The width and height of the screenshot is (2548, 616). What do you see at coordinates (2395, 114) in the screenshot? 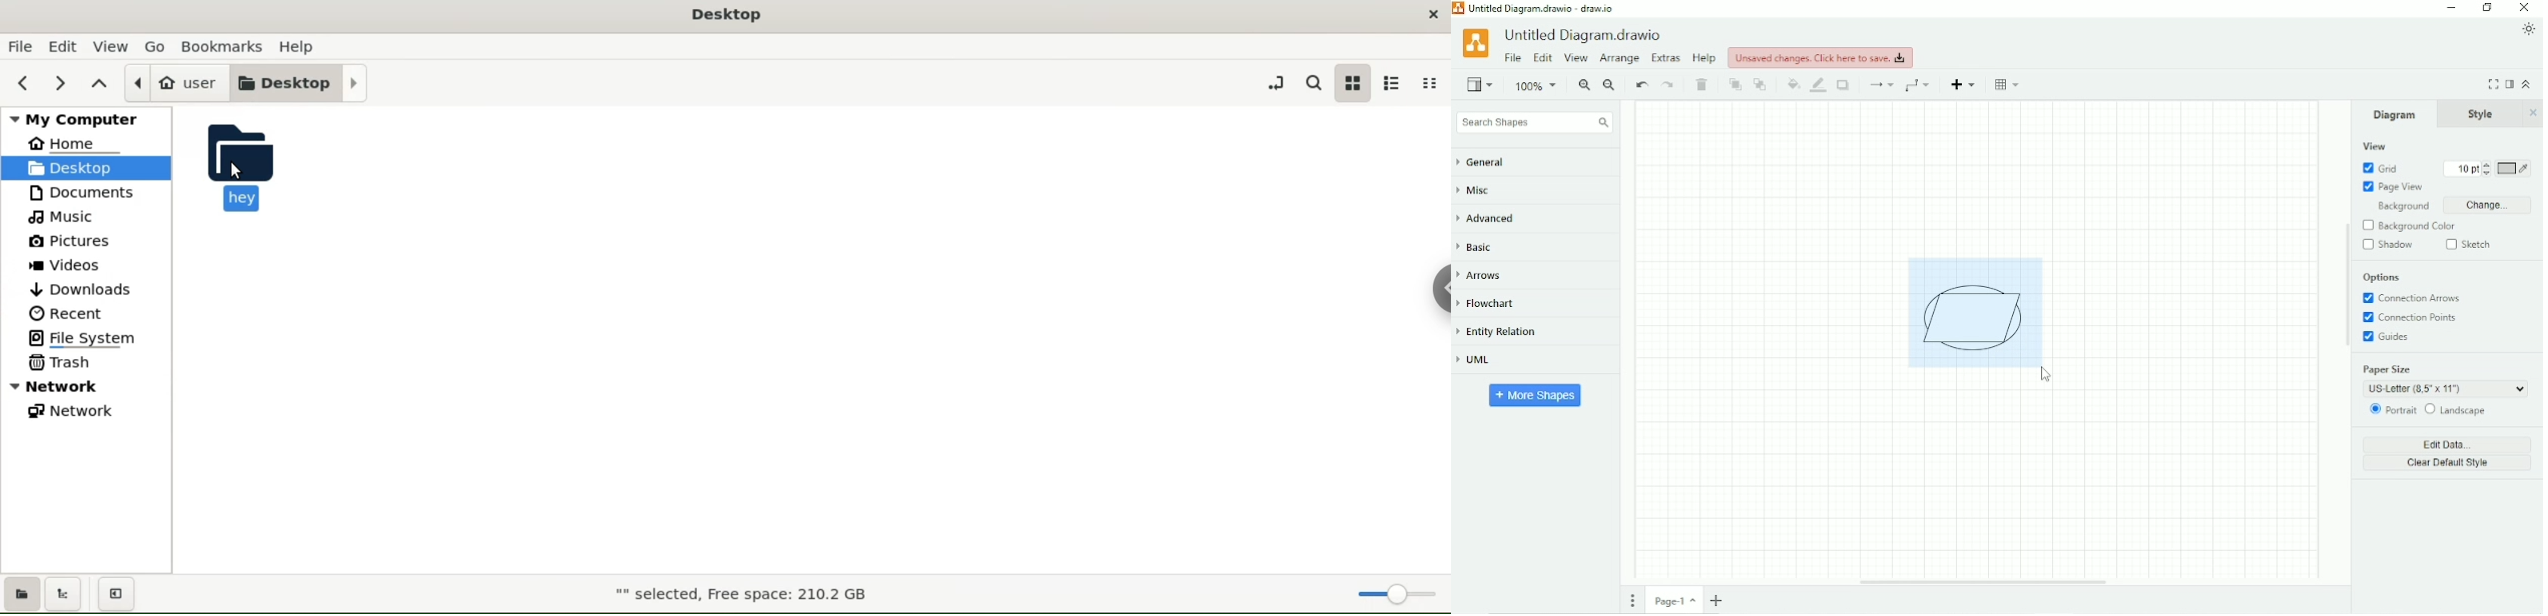
I see `Diagram` at bounding box center [2395, 114].